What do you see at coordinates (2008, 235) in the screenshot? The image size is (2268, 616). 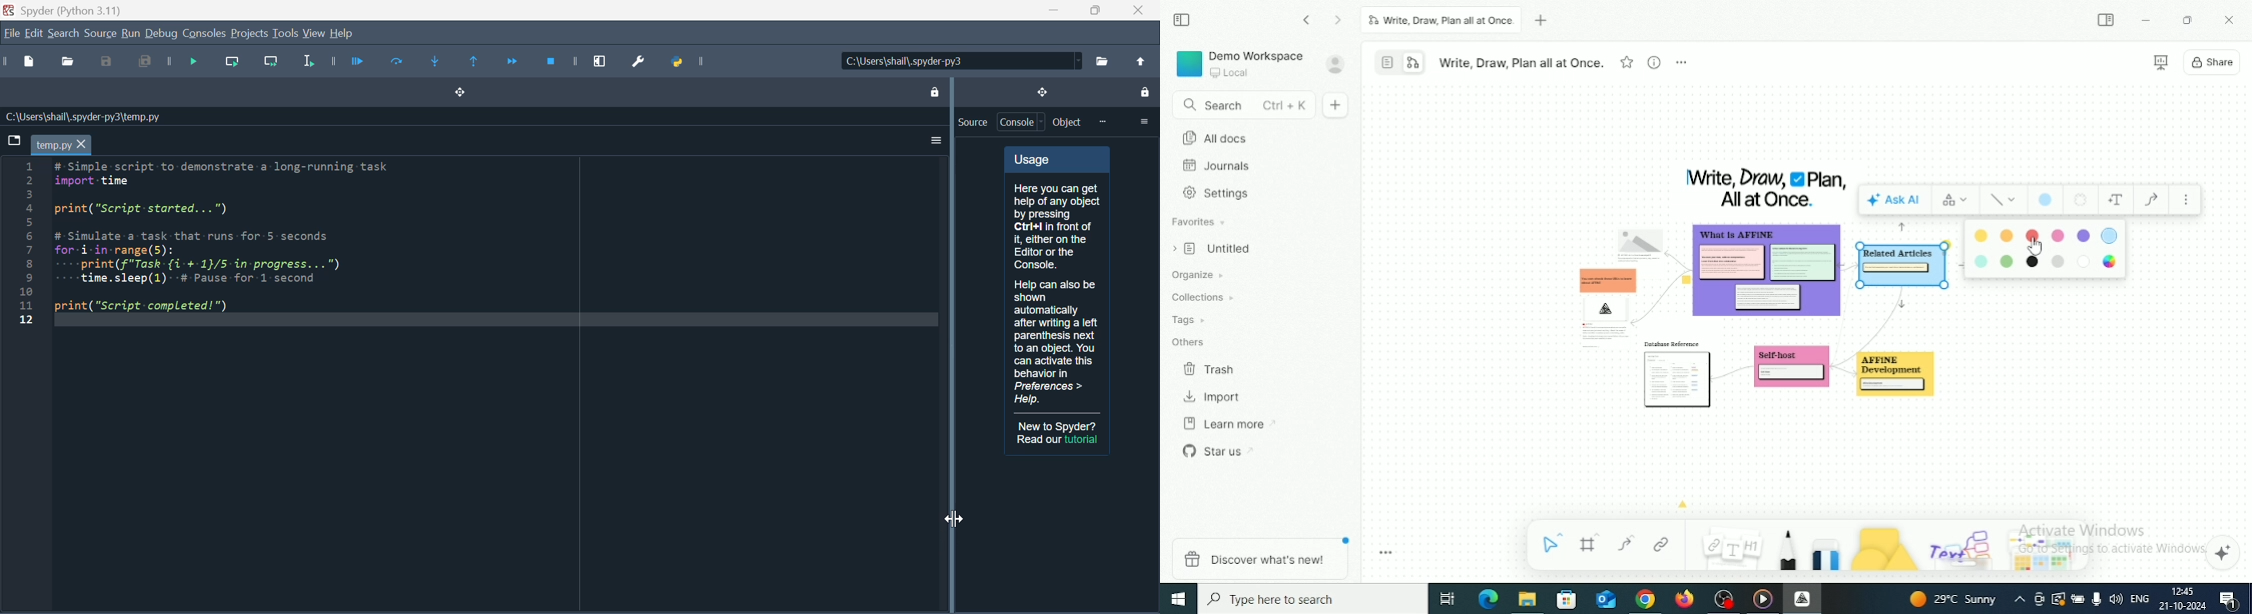 I see `Yellow` at bounding box center [2008, 235].